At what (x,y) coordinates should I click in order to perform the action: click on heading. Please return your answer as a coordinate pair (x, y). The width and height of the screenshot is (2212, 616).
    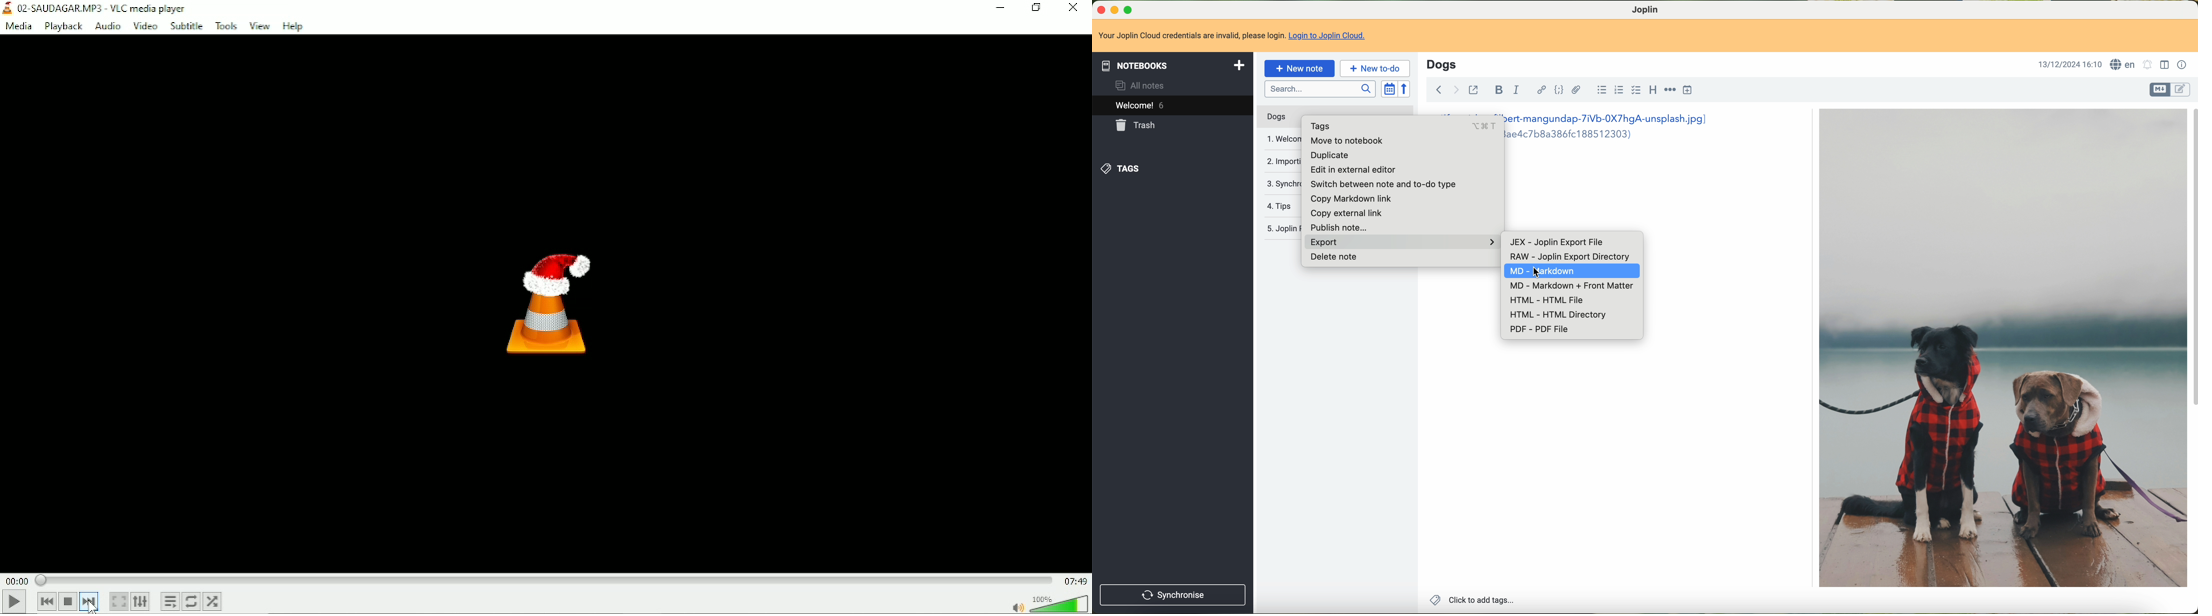
    Looking at the image, I should click on (1654, 91).